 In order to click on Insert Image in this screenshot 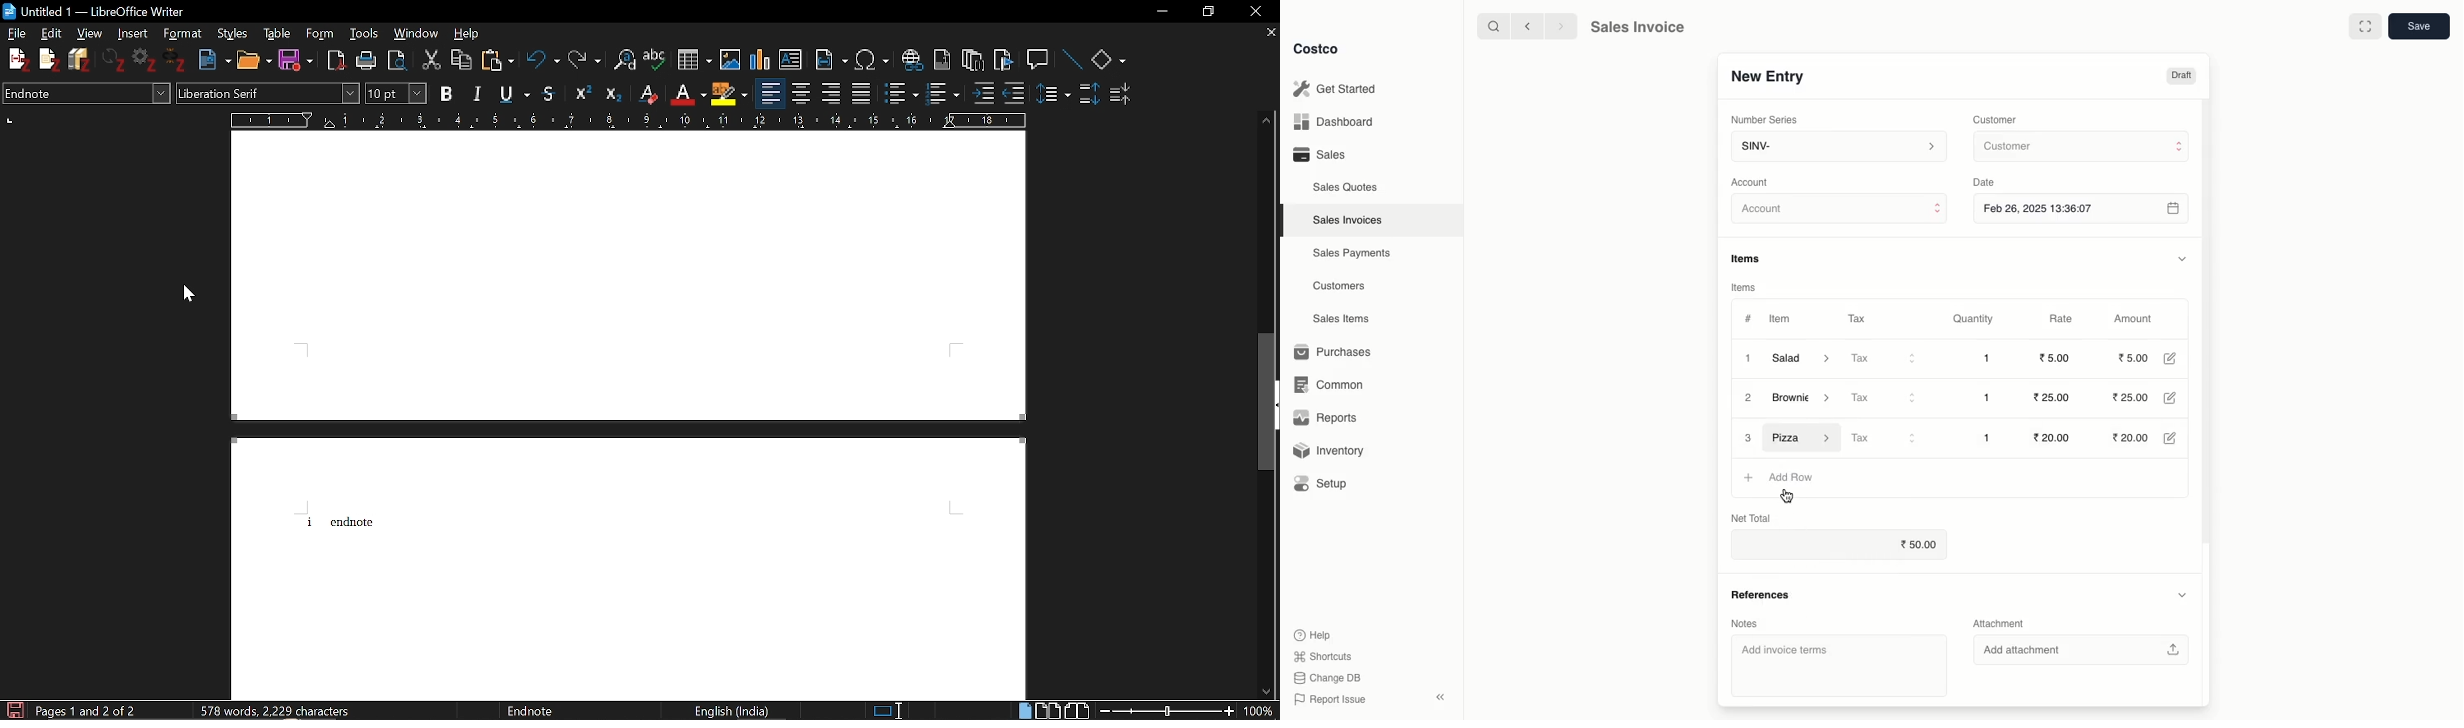, I will do `click(730, 60)`.